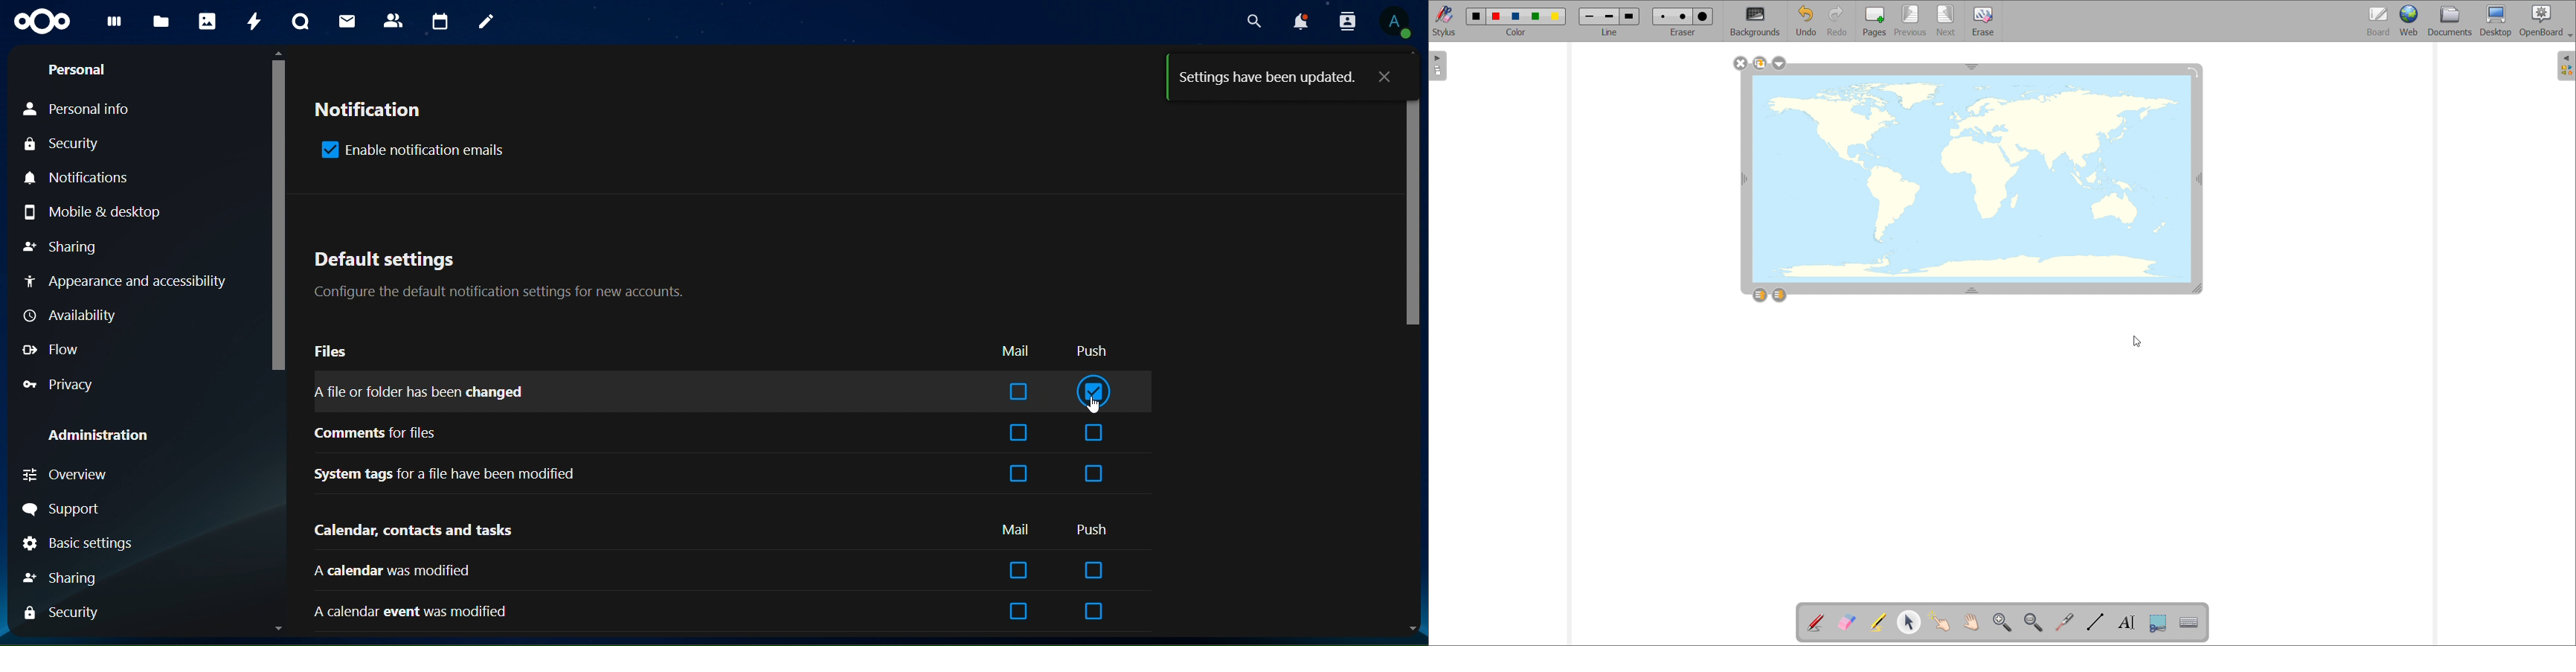 The image size is (2576, 672). I want to click on activity, so click(251, 22).